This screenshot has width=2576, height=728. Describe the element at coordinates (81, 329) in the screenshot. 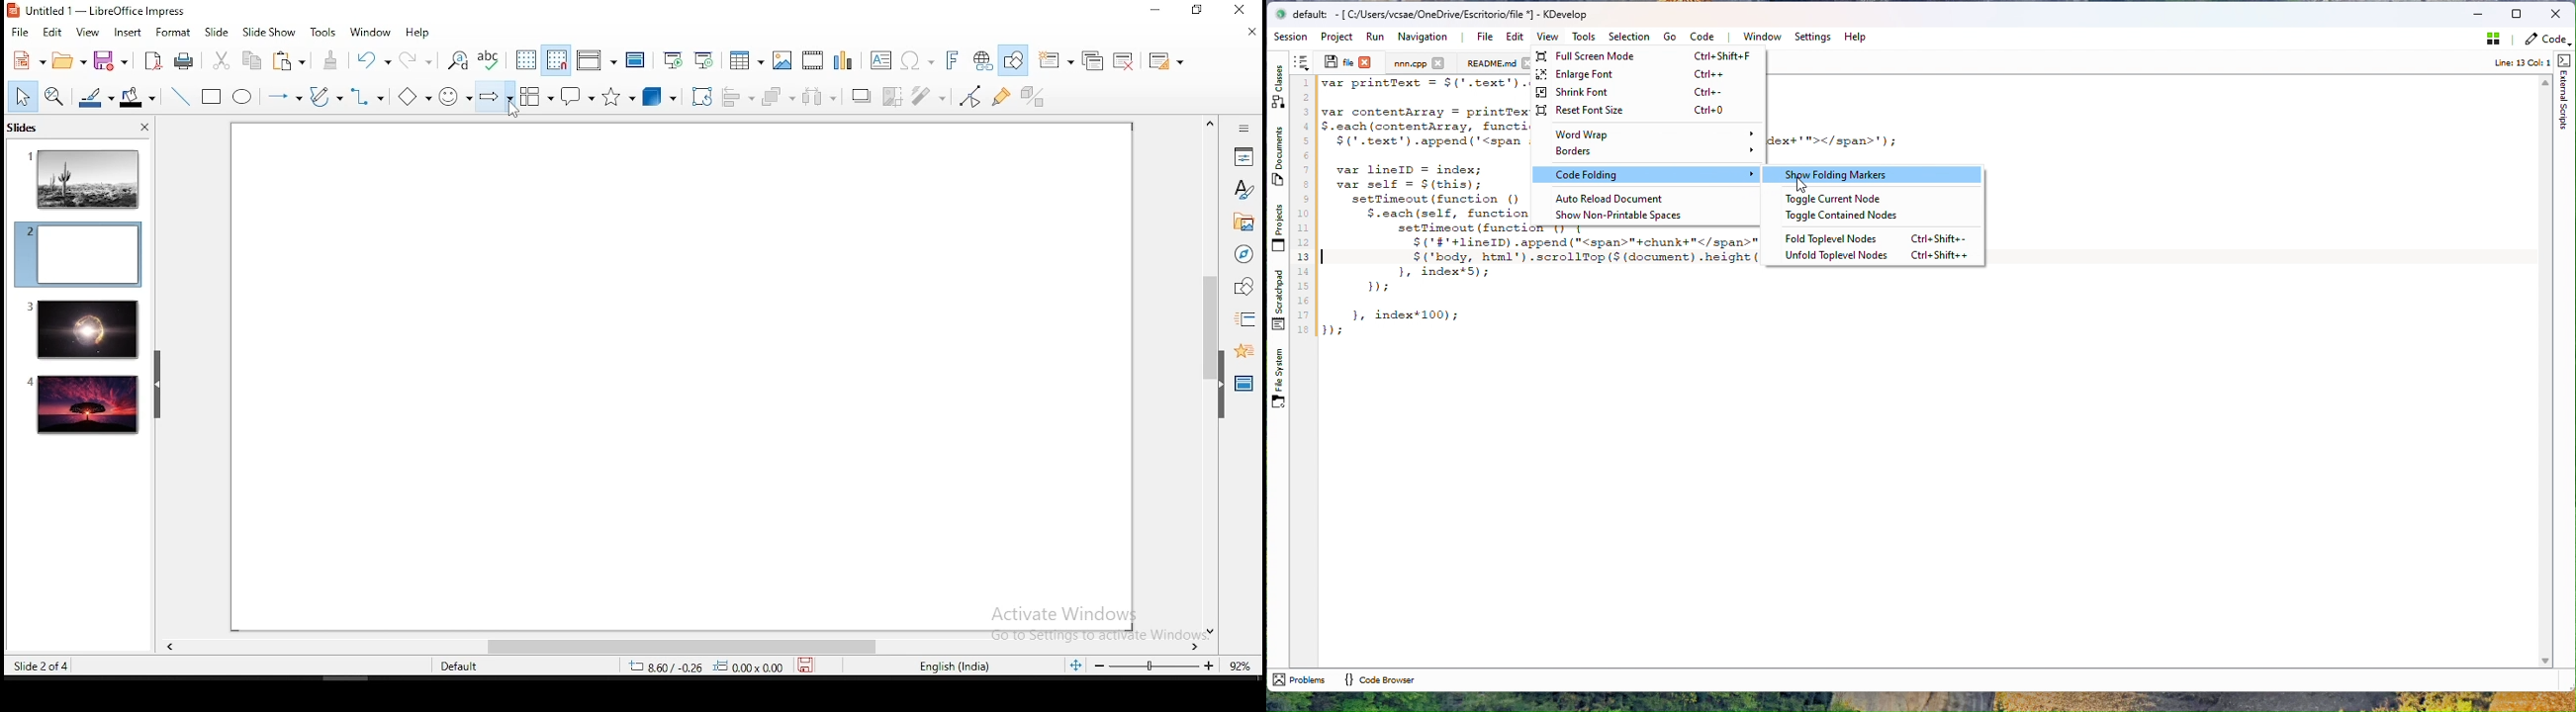

I see `slide` at that location.